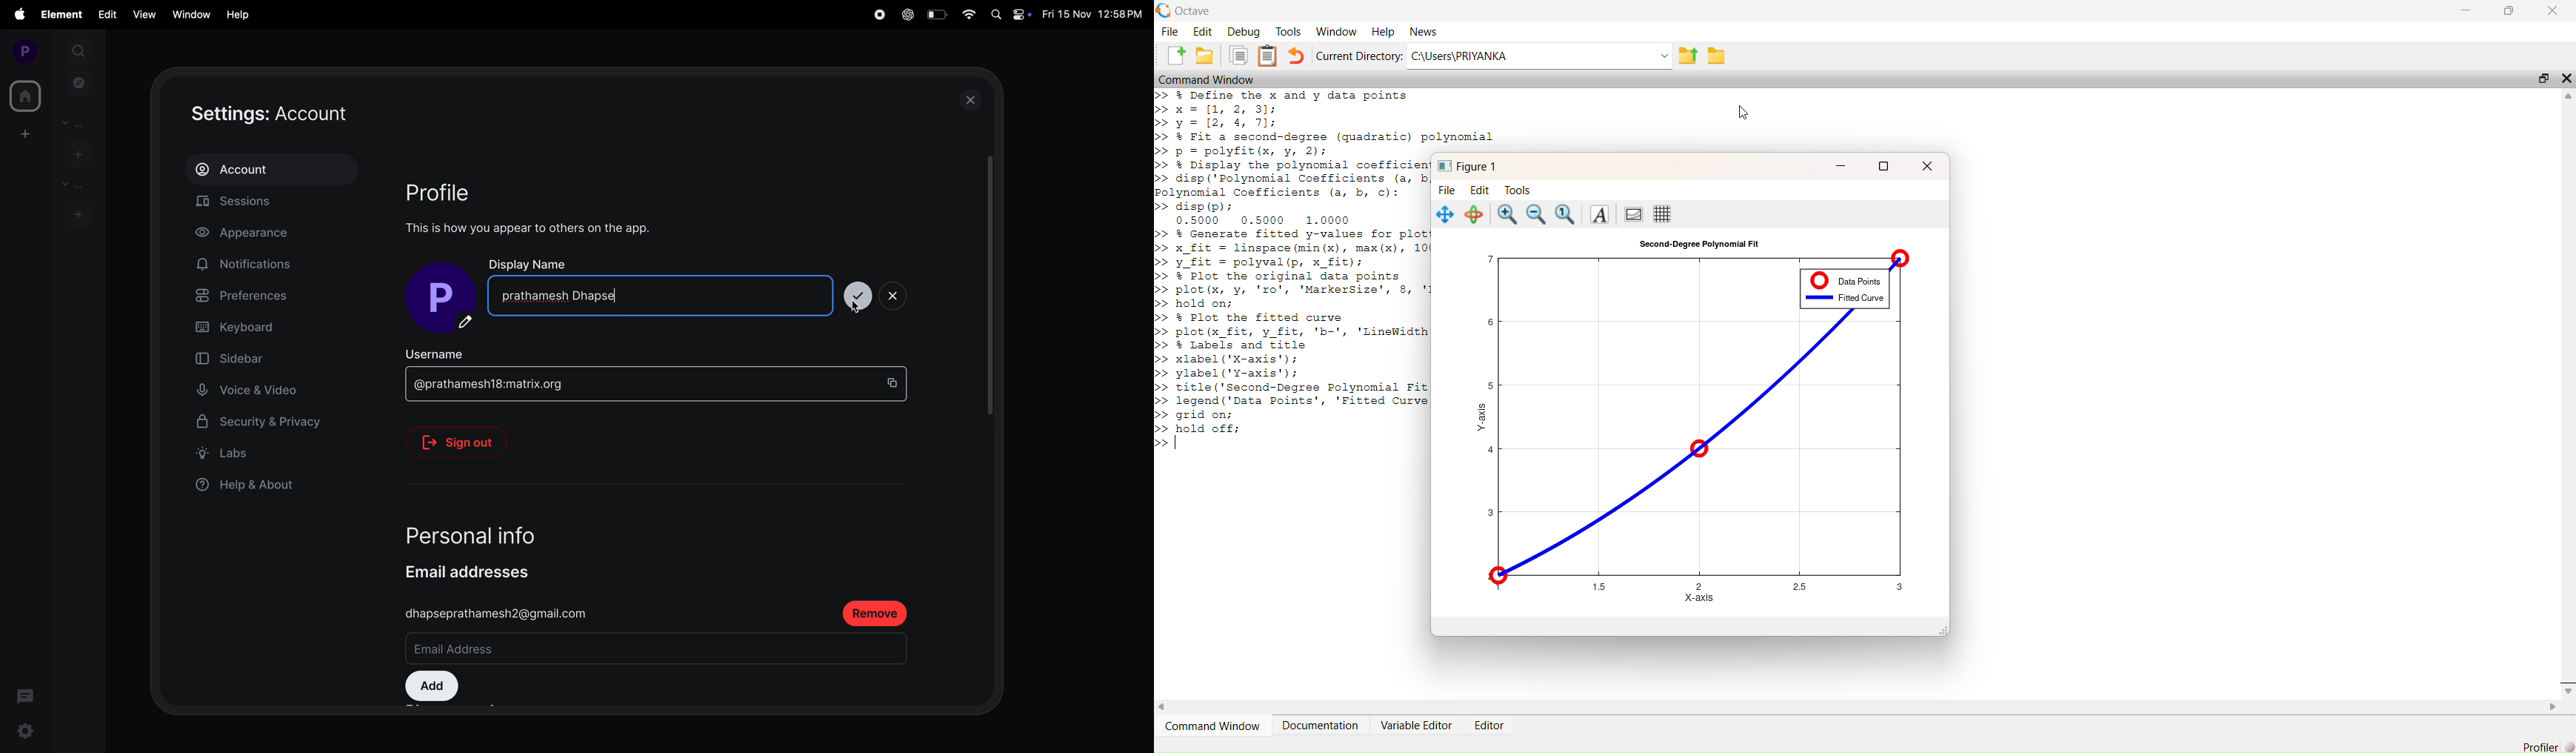 The width and height of the screenshot is (2576, 756). Describe the element at coordinates (445, 299) in the screenshot. I see `profile name` at that location.